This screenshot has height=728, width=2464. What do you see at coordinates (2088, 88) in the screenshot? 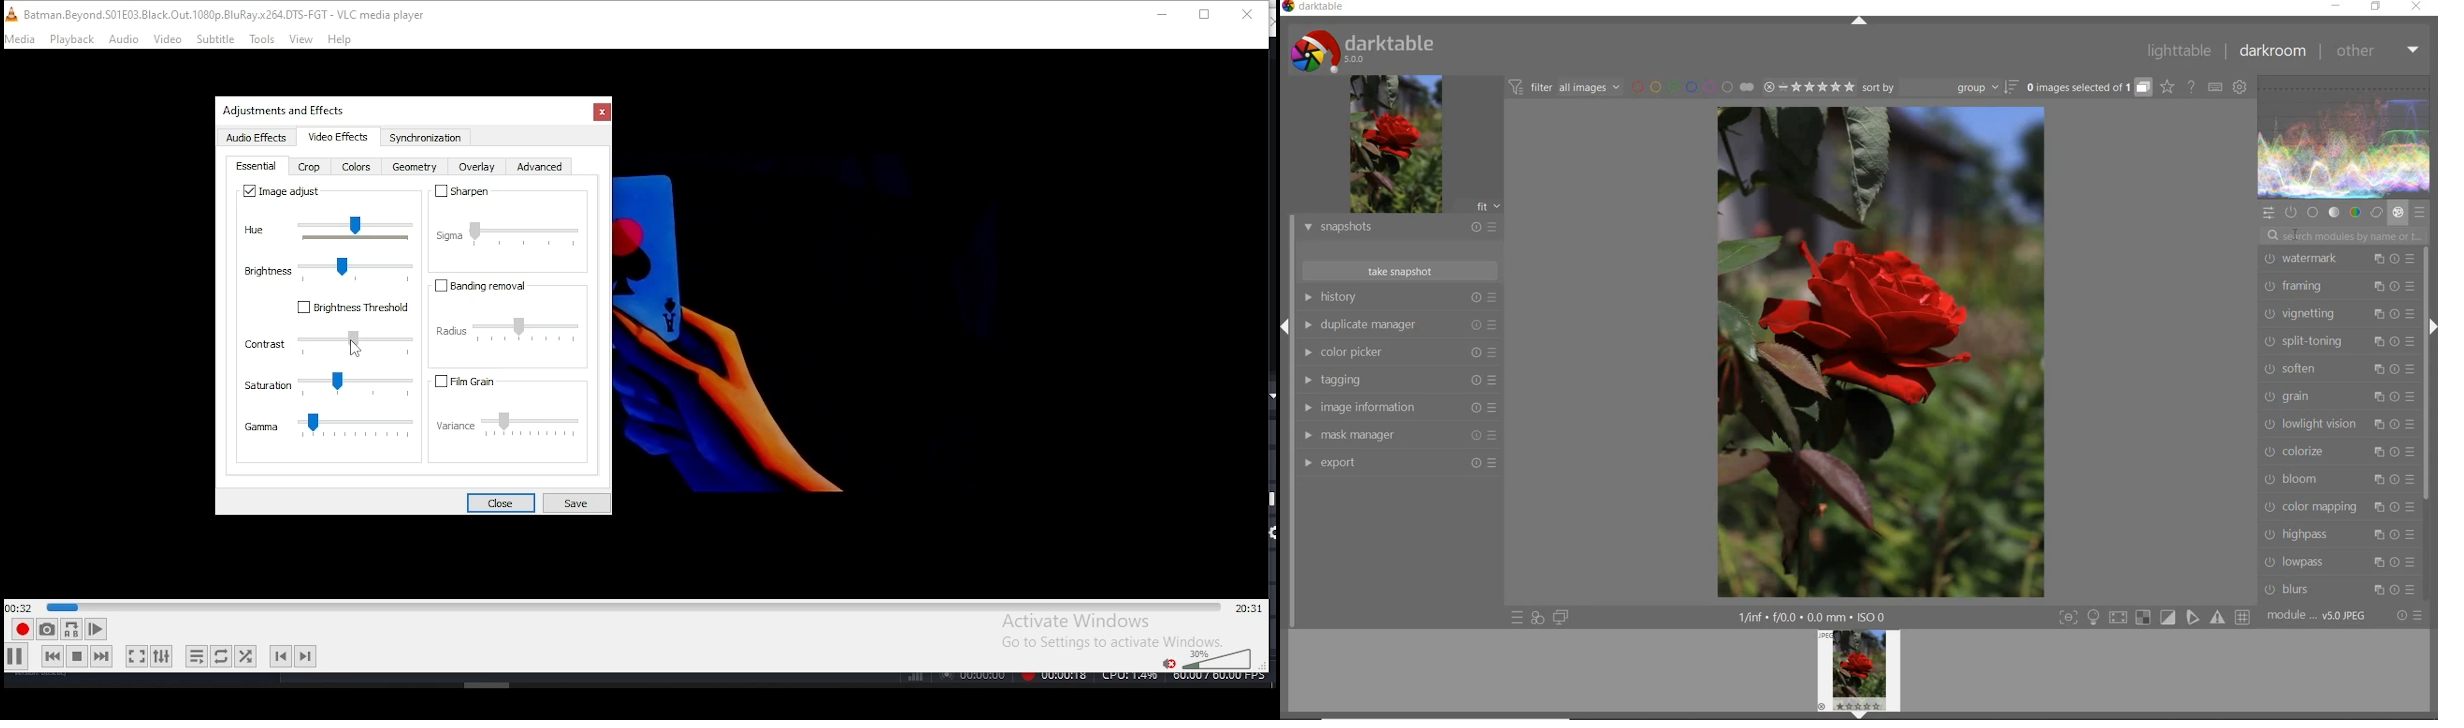
I see `grouped images` at bounding box center [2088, 88].